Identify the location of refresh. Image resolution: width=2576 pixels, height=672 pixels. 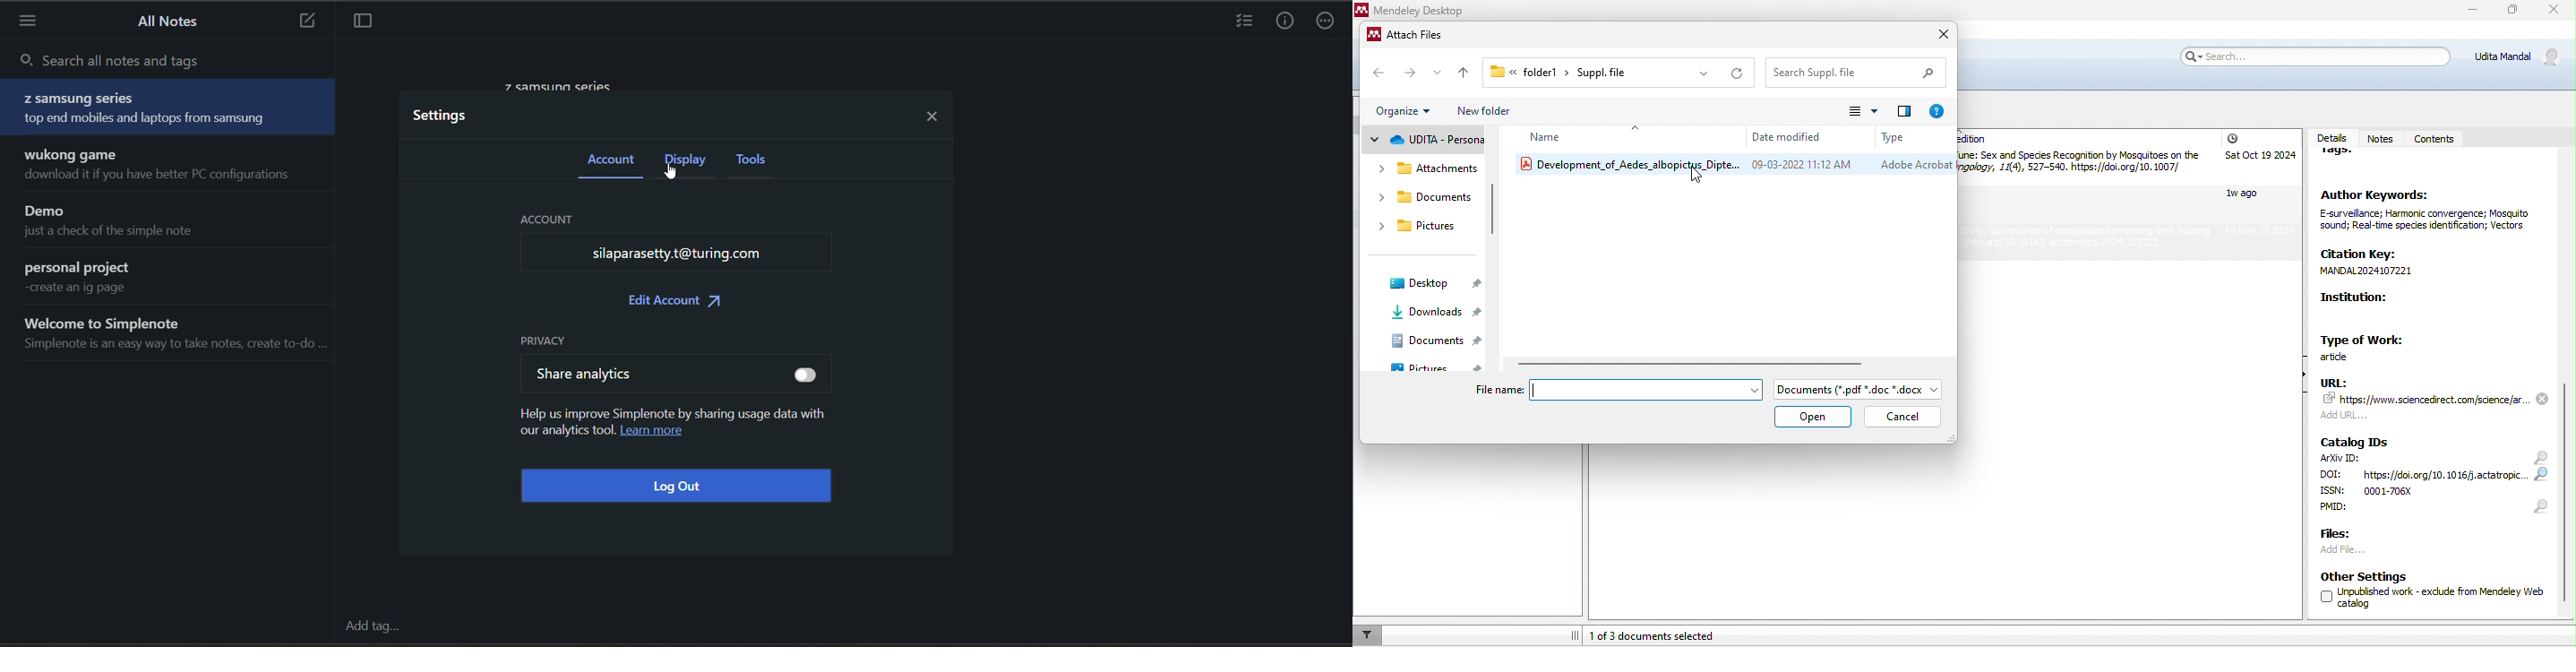
(1737, 74).